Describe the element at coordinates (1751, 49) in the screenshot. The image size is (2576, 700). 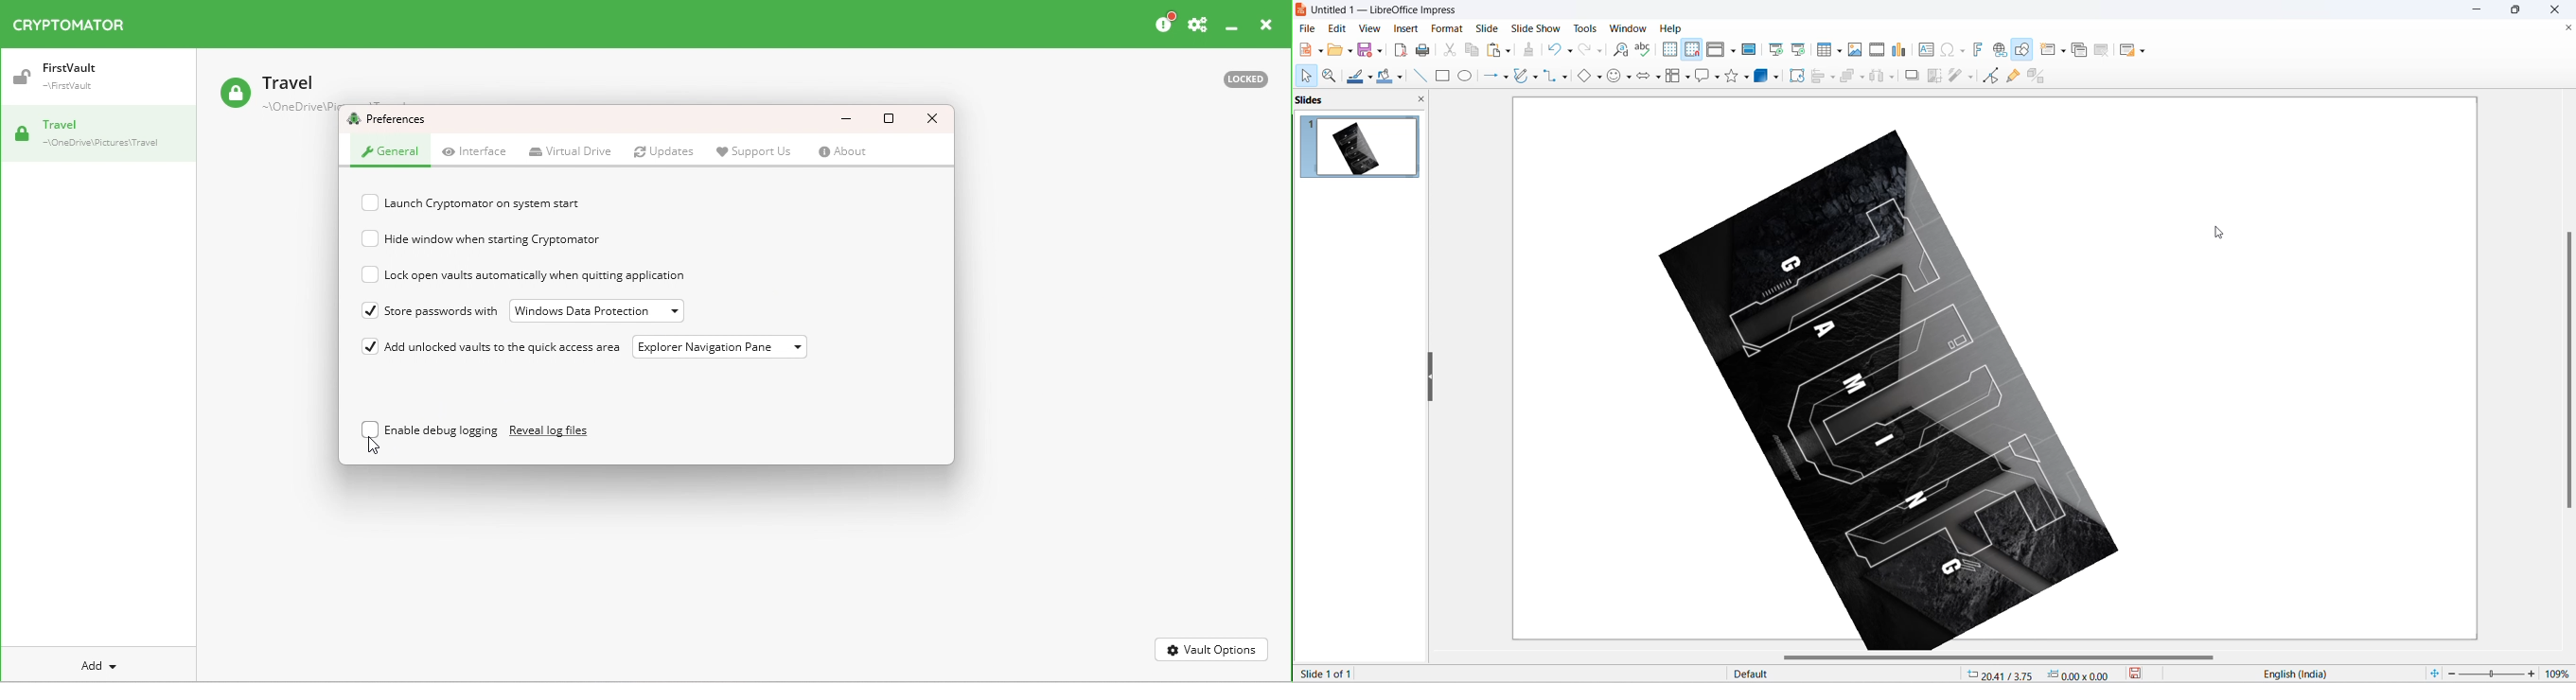
I see `master slide` at that location.